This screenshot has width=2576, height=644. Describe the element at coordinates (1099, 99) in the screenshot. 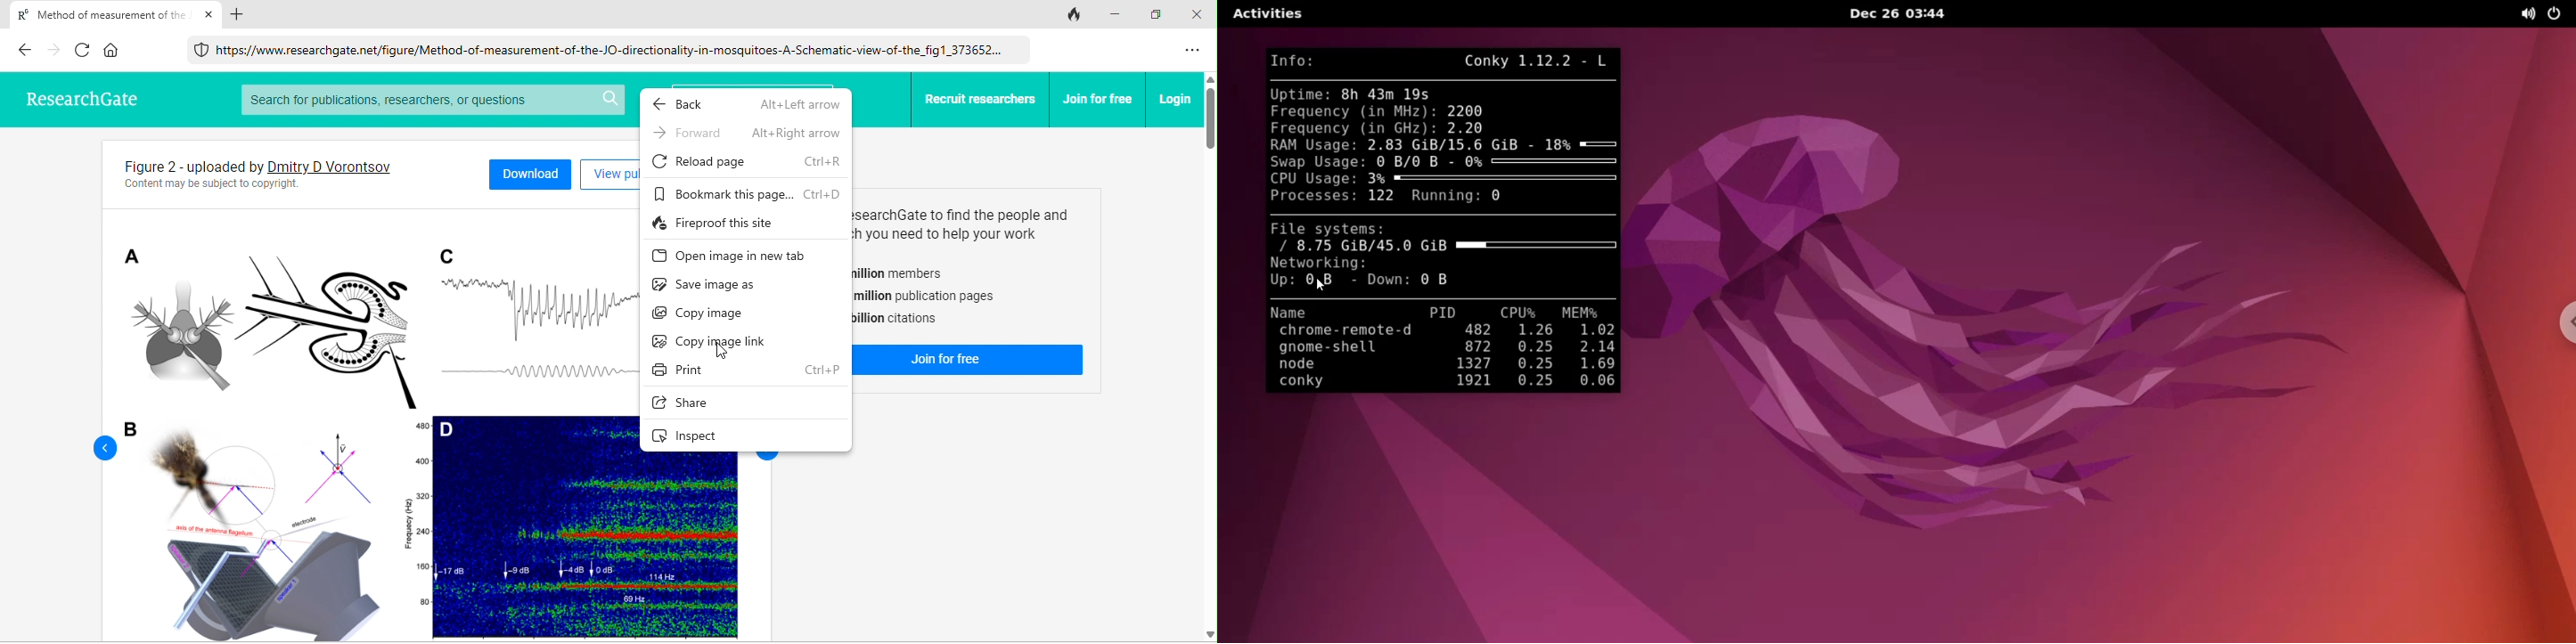

I see `join for free` at that location.